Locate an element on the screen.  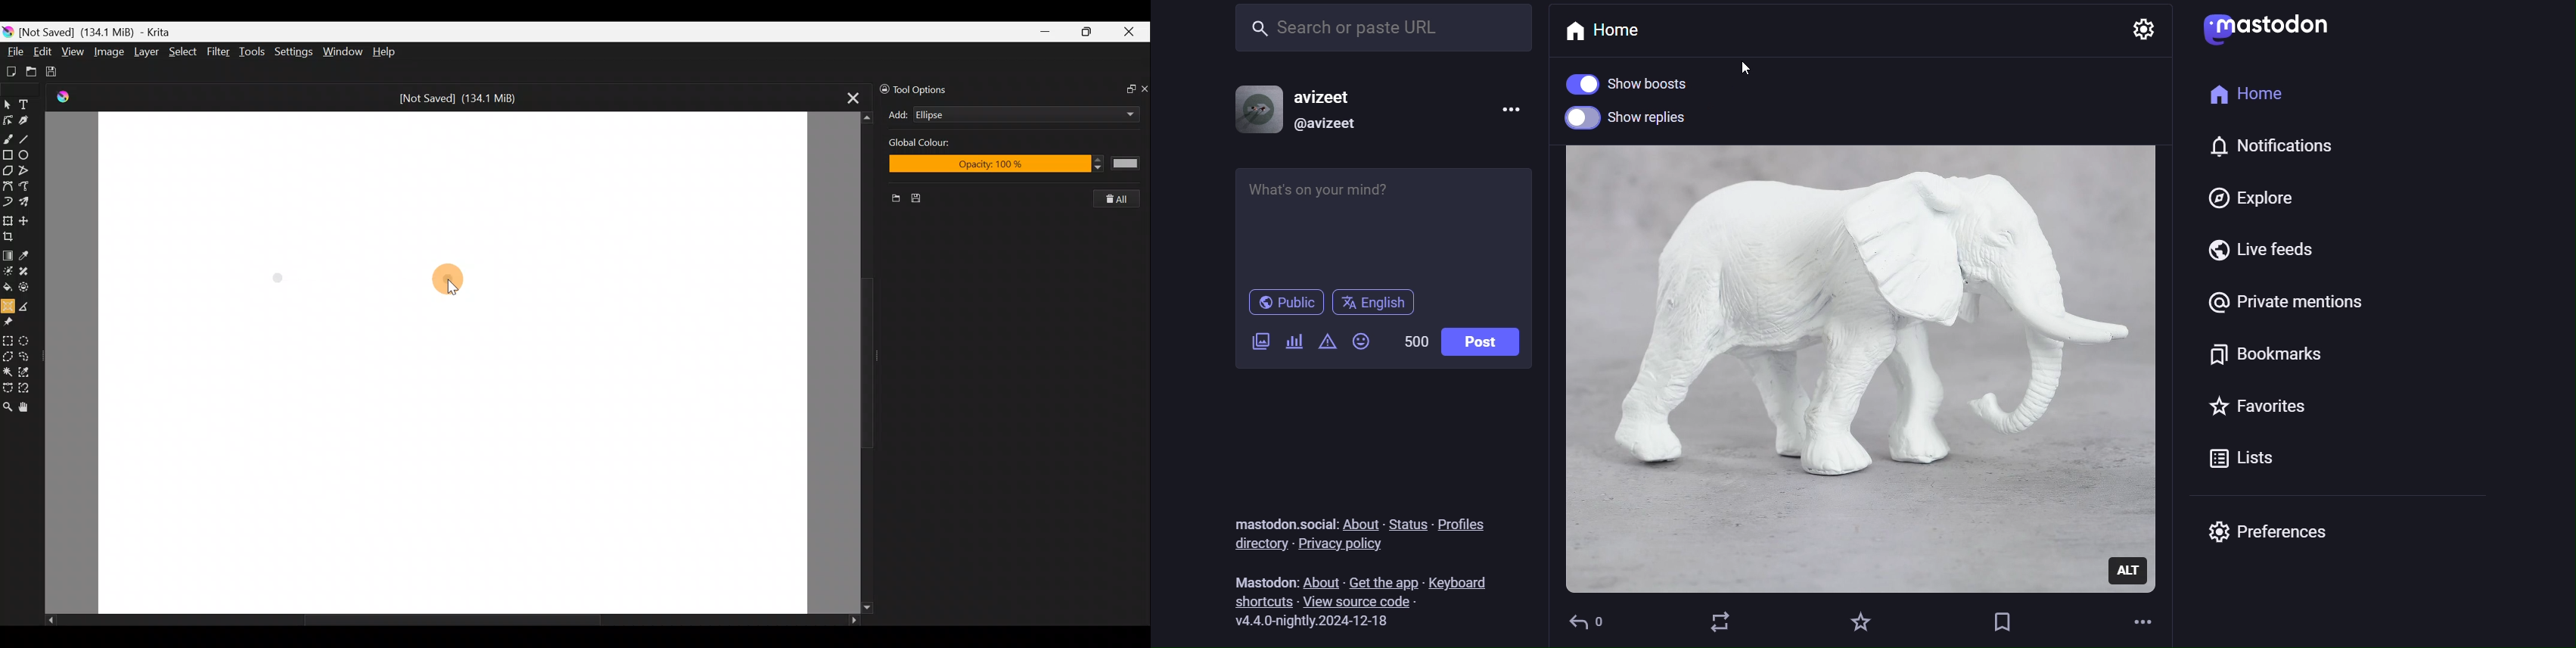
username is located at coordinates (1334, 96).